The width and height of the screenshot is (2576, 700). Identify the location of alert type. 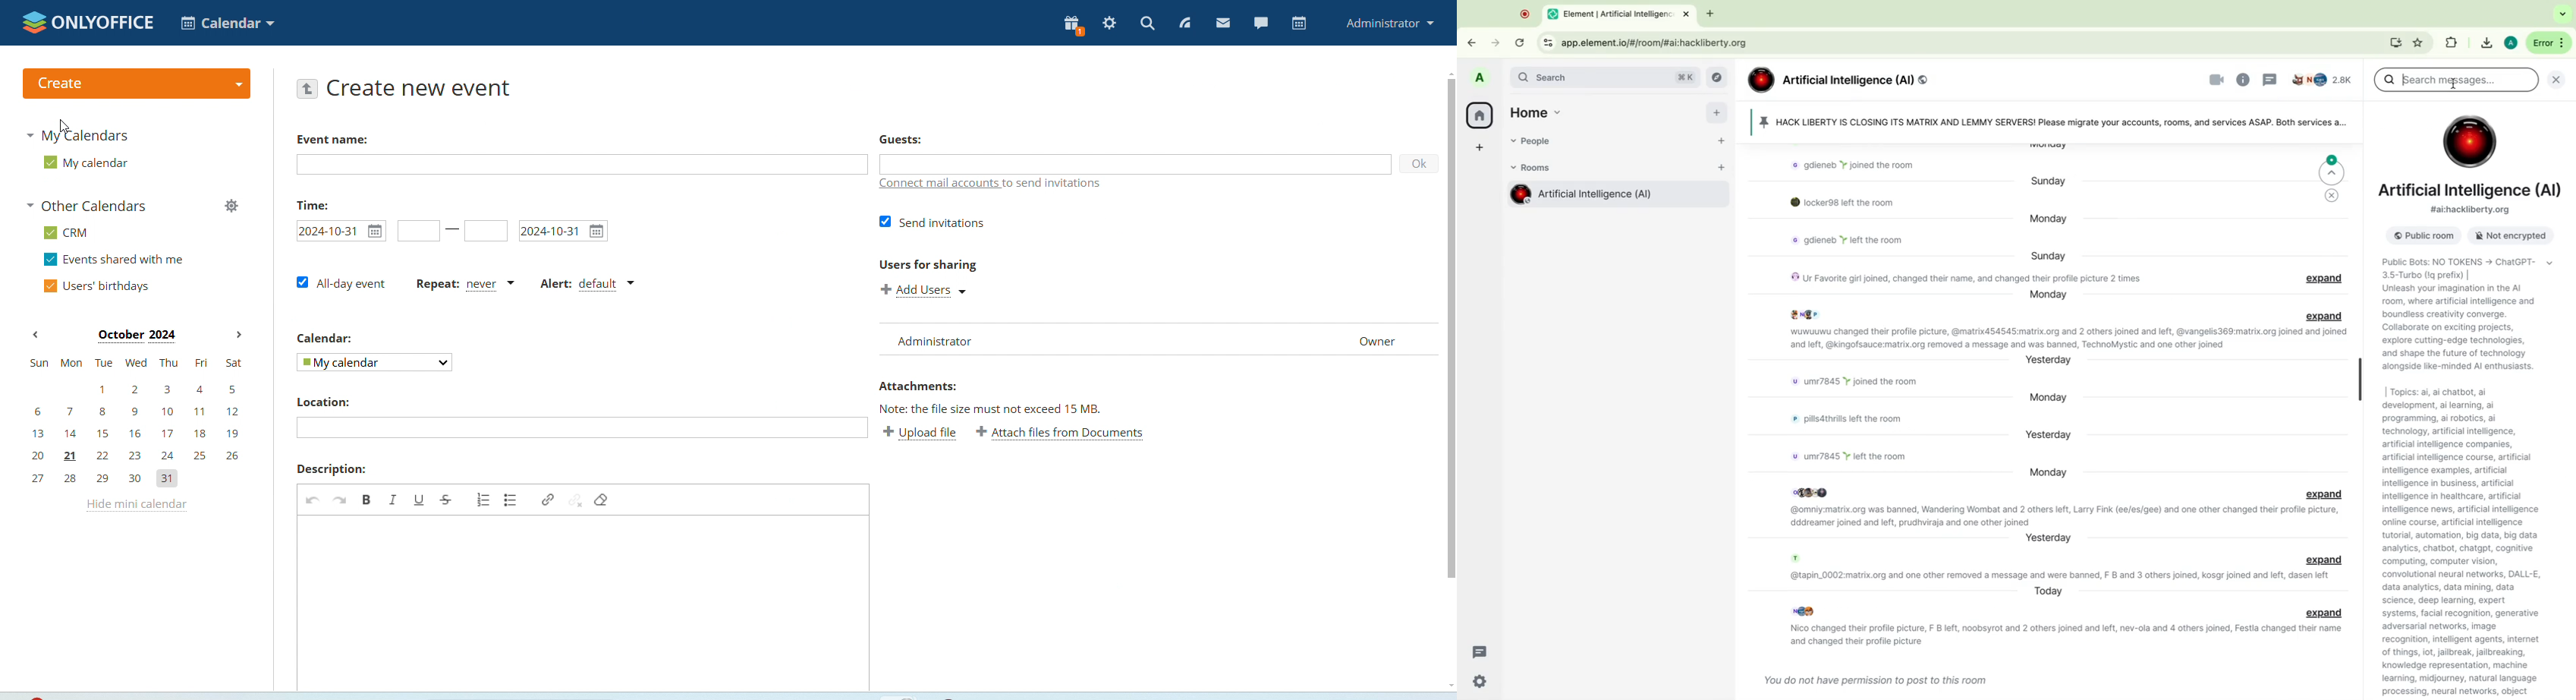
(587, 285).